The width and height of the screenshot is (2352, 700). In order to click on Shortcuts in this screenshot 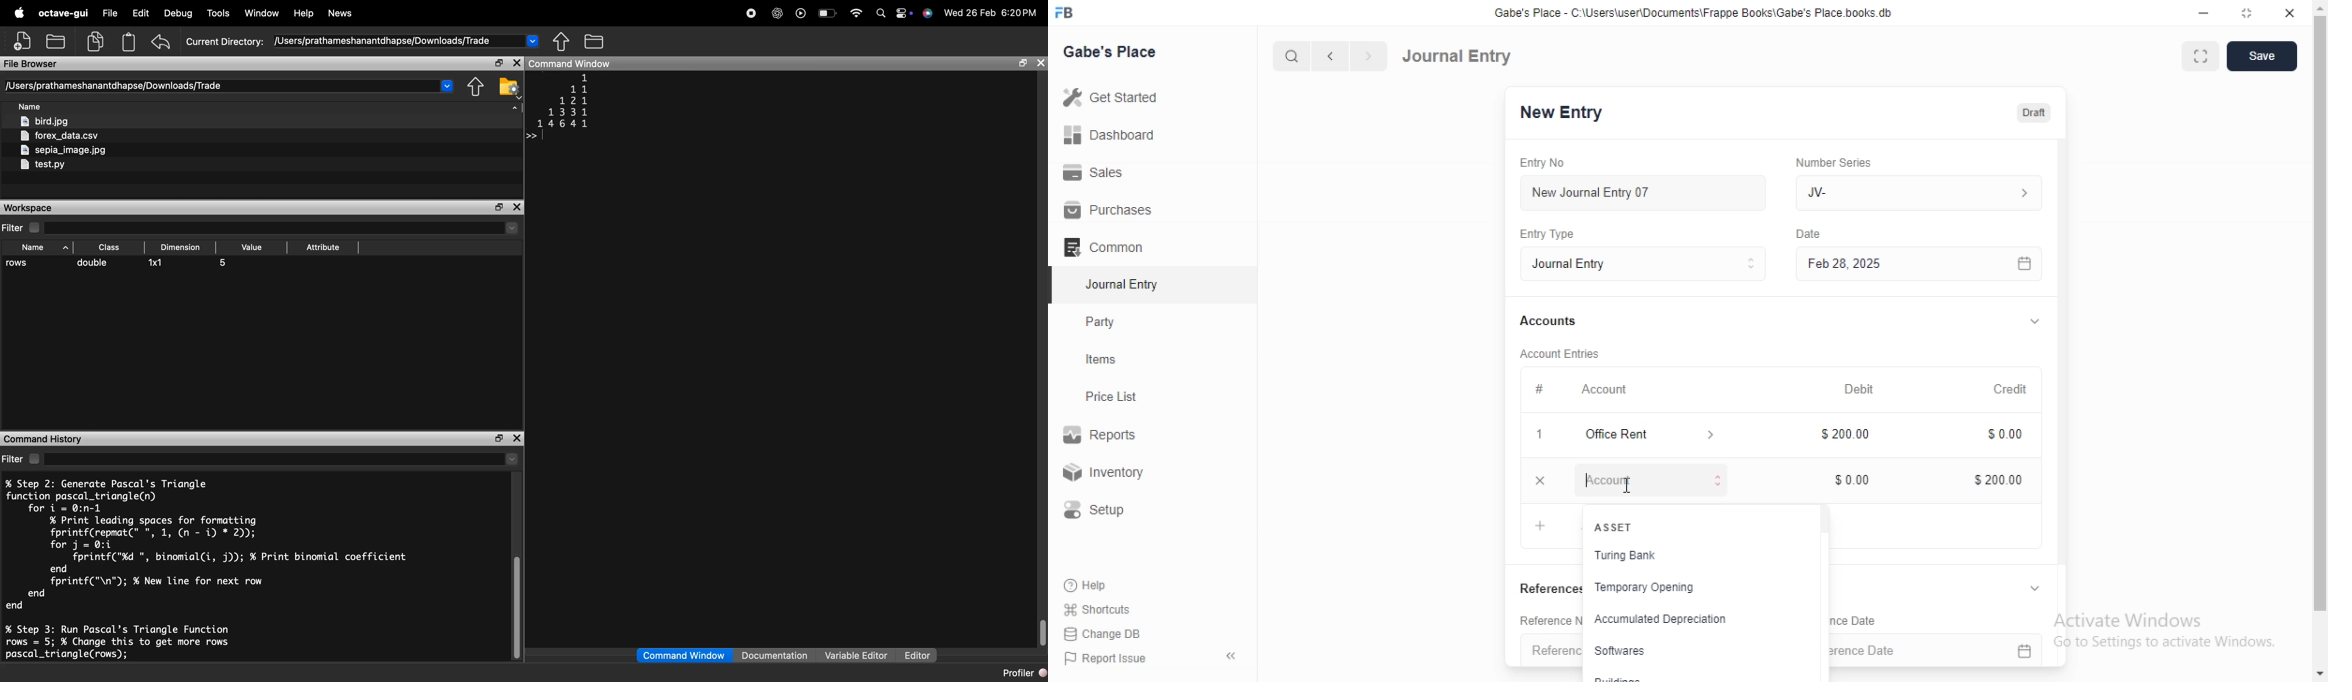, I will do `click(1097, 608)`.